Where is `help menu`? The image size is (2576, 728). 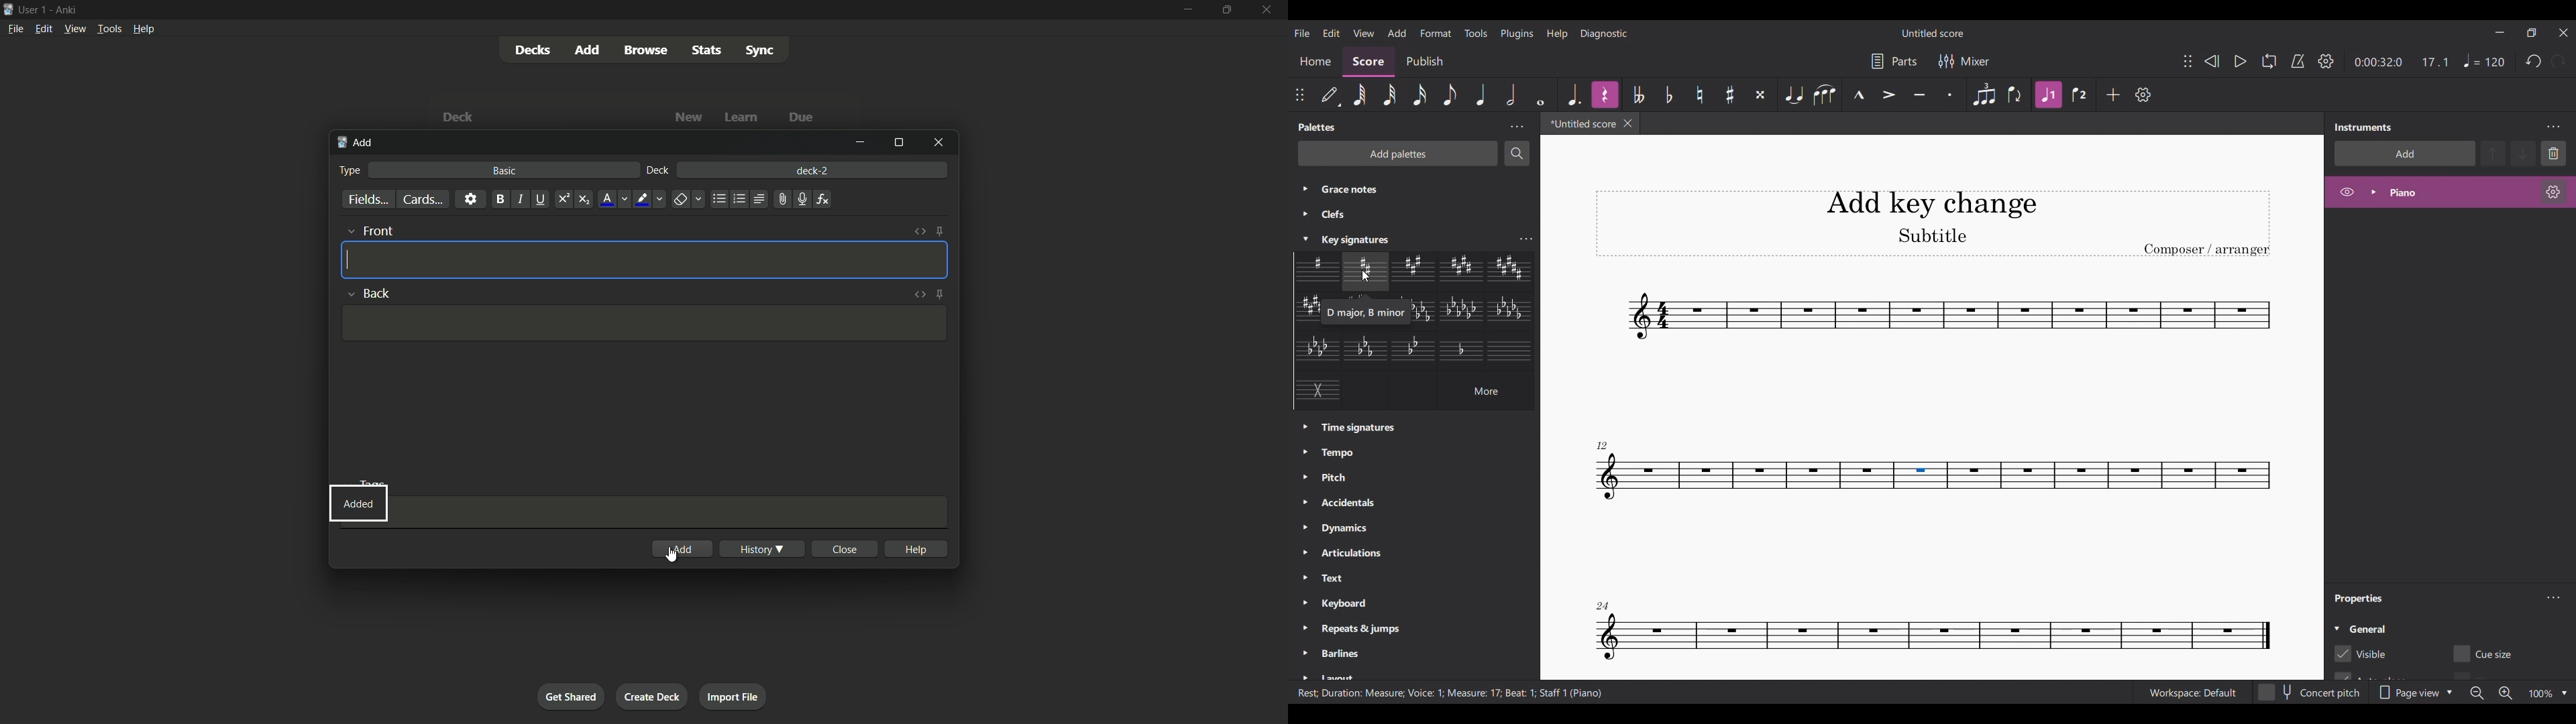
help menu is located at coordinates (144, 28).